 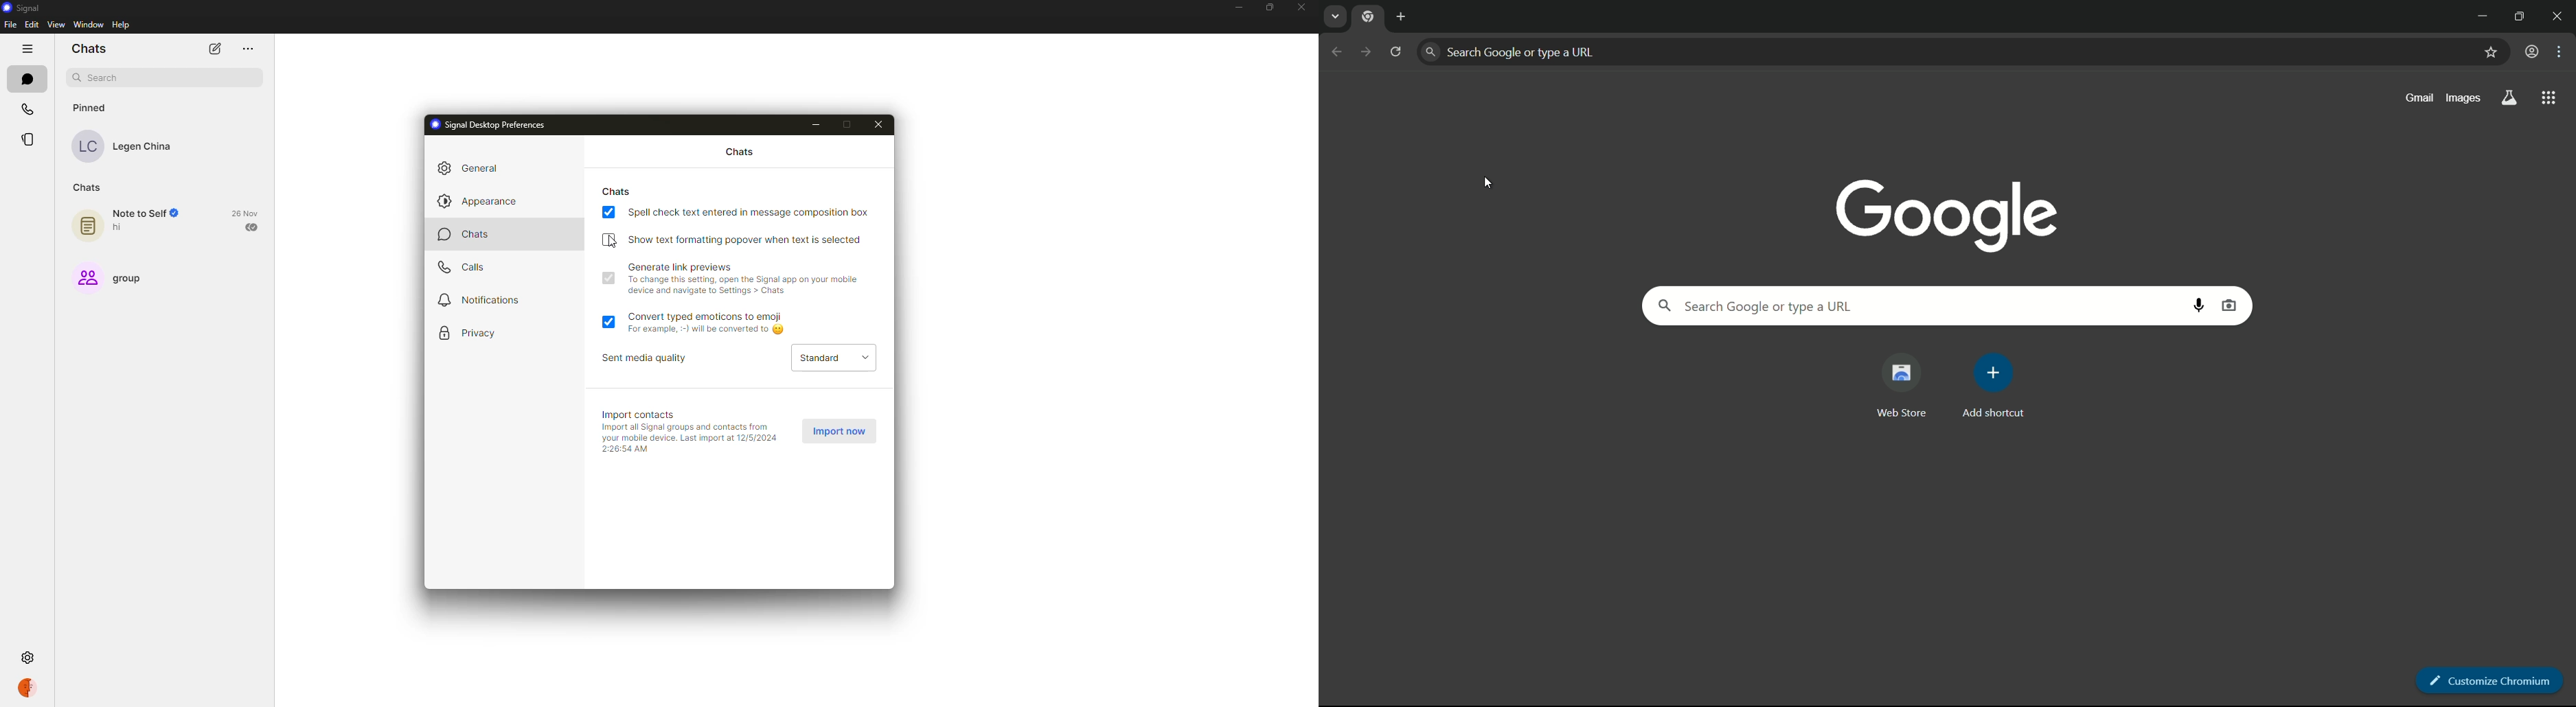 What do you see at coordinates (27, 112) in the screenshot?
I see `calls` at bounding box center [27, 112].